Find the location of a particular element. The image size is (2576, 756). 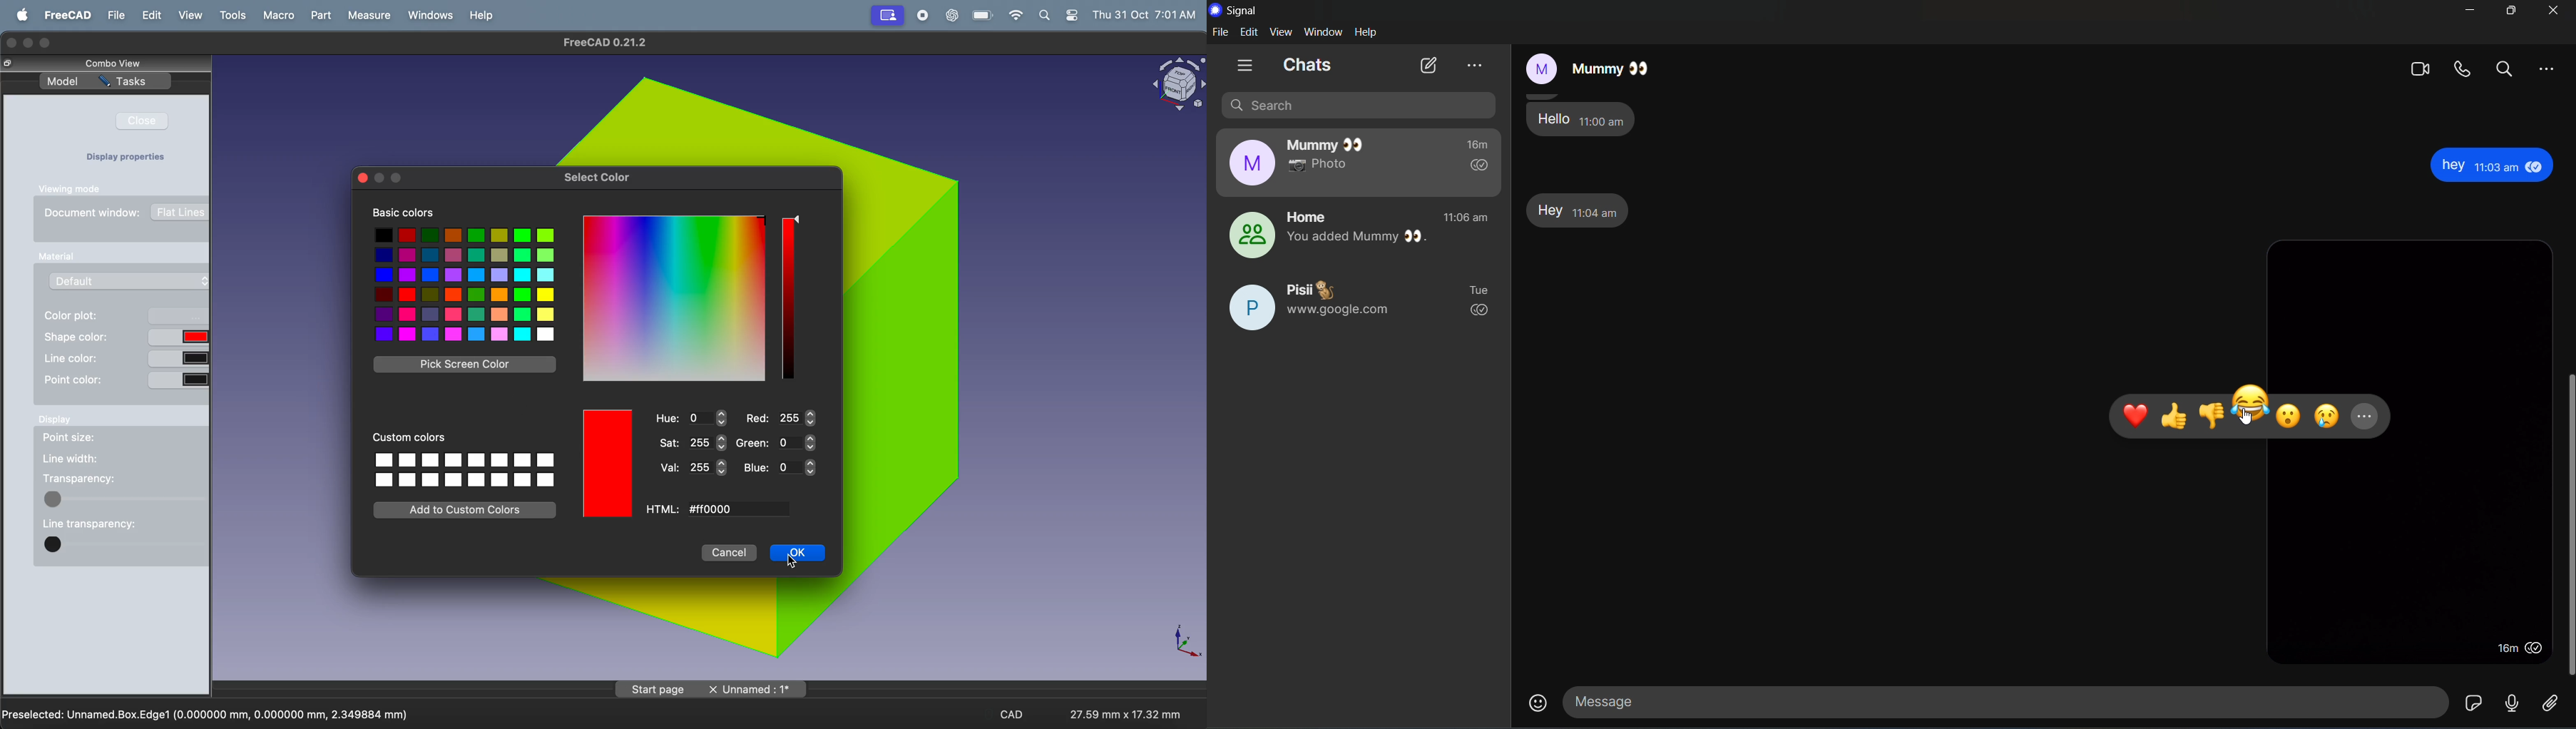

free cad title is located at coordinates (609, 43).